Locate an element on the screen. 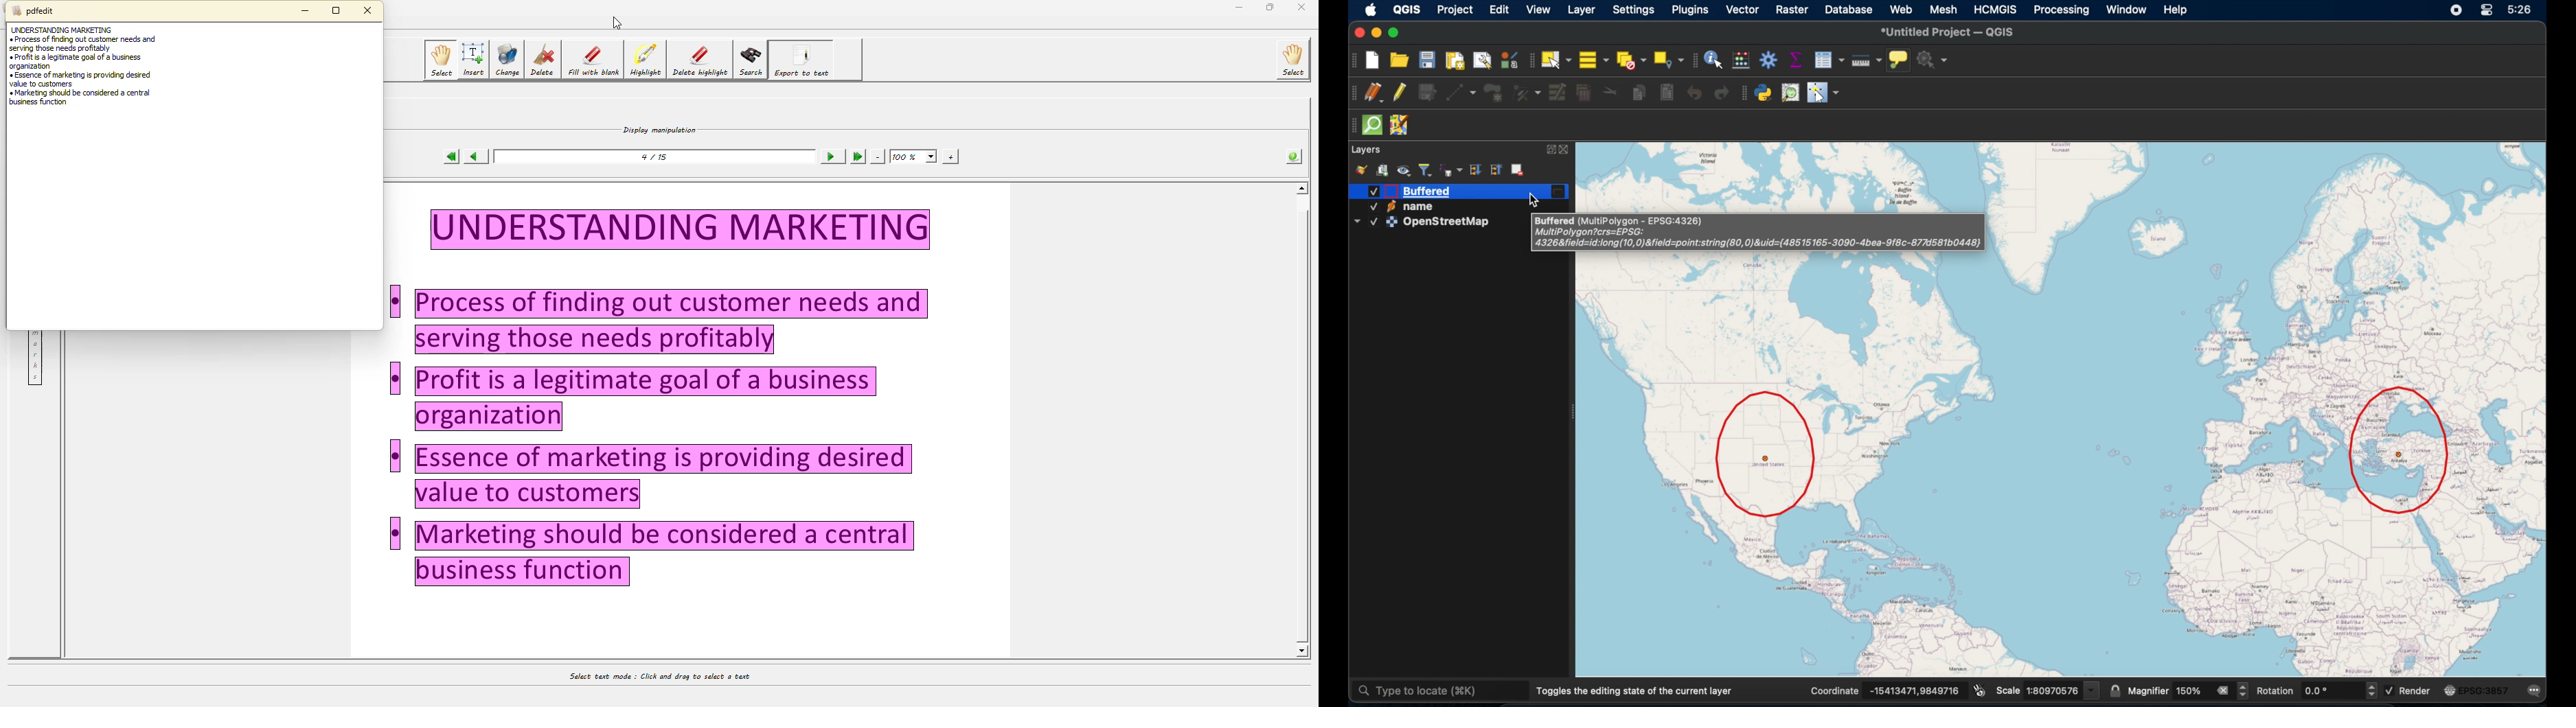 The height and width of the screenshot is (728, 2576). josh remote is located at coordinates (1400, 126).